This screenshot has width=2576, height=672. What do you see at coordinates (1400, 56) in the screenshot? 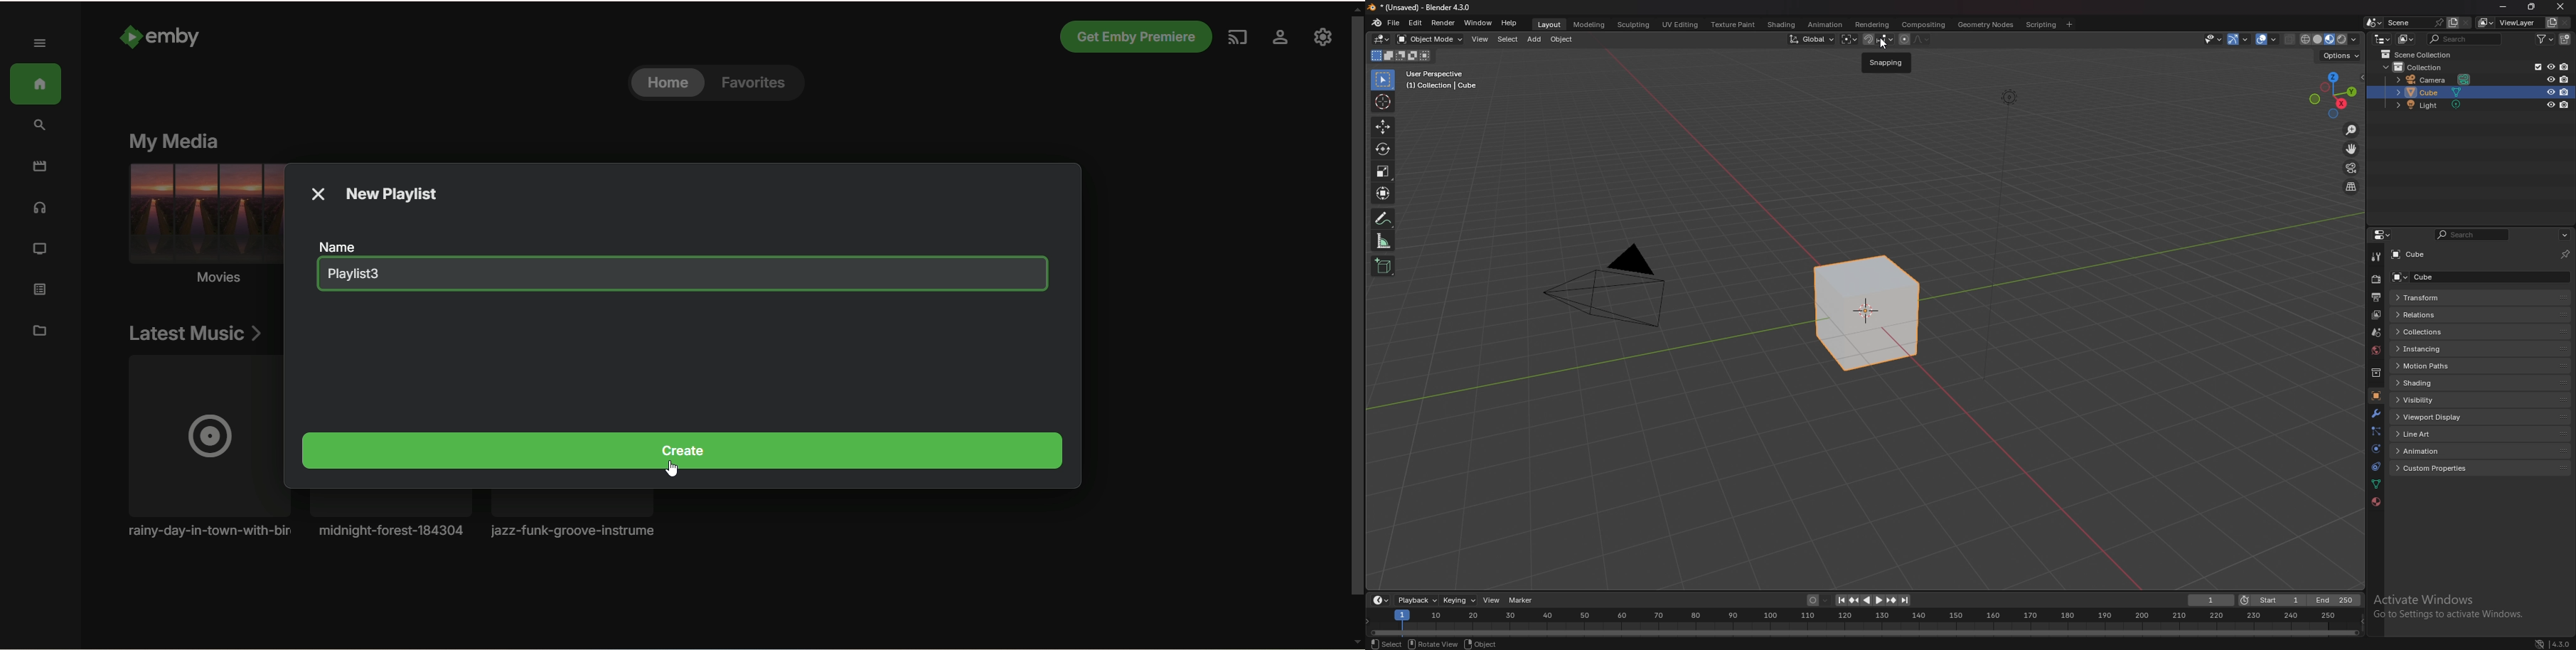
I see `mode` at bounding box center [1400, 56].